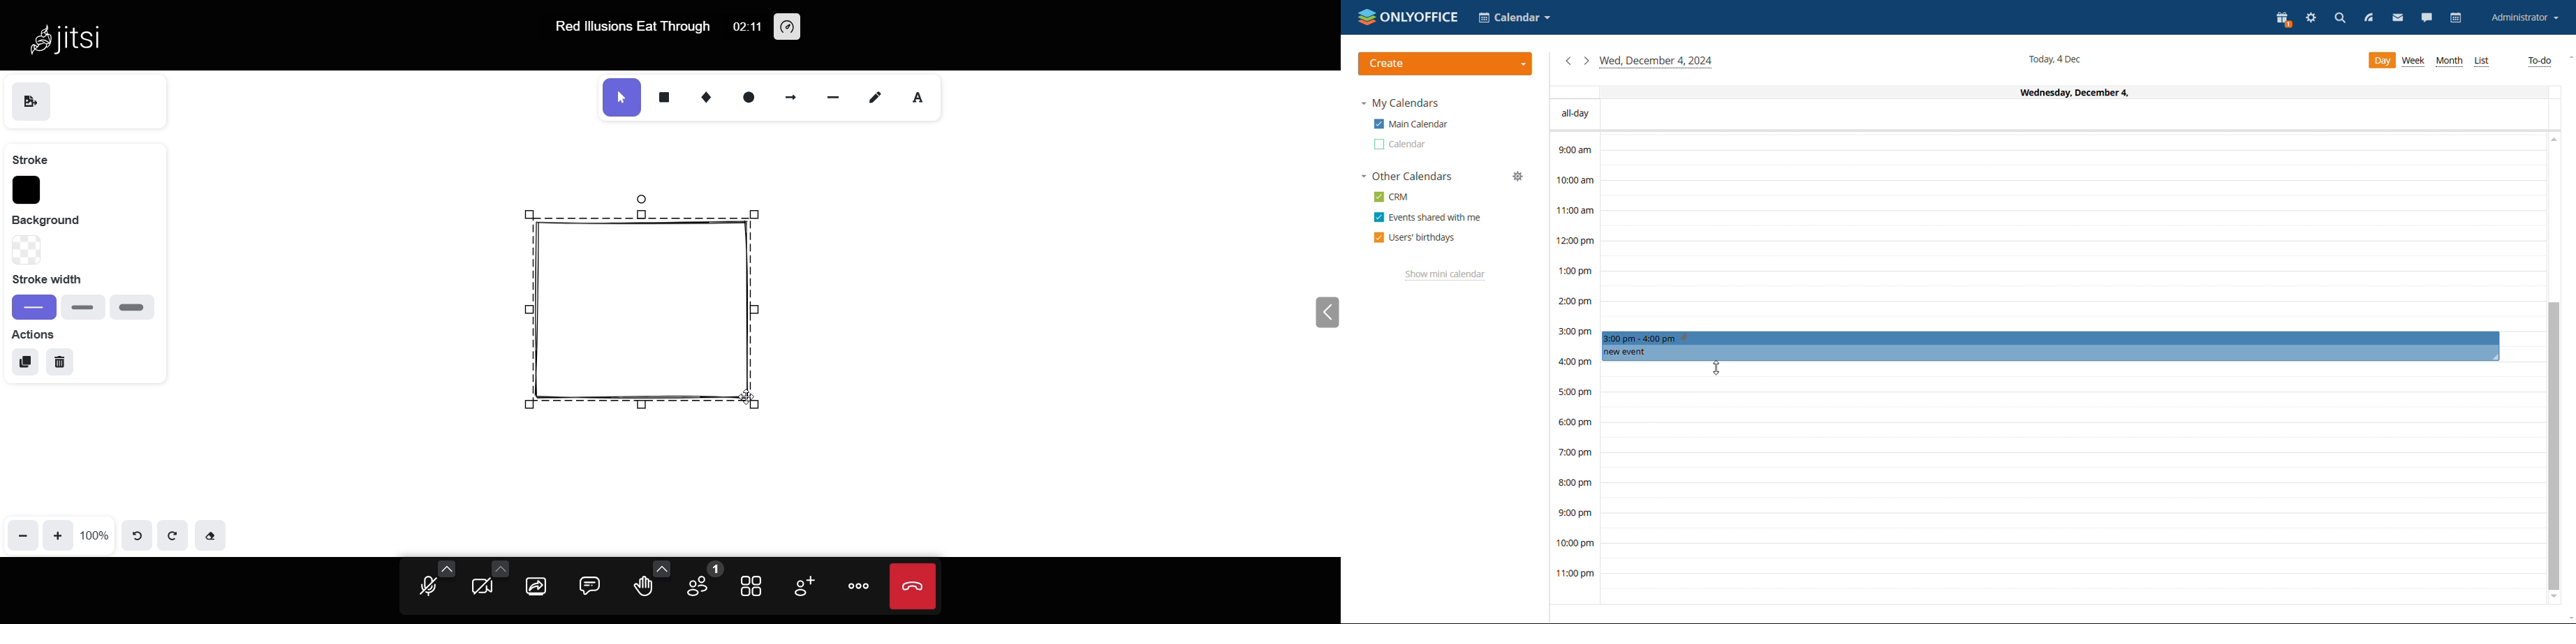 The height and width of the screenshot is (644, 2576). What do you see at coordinates (2428, 17) in the screenshot?
I see `chat` at bounding box center [2428, 17].